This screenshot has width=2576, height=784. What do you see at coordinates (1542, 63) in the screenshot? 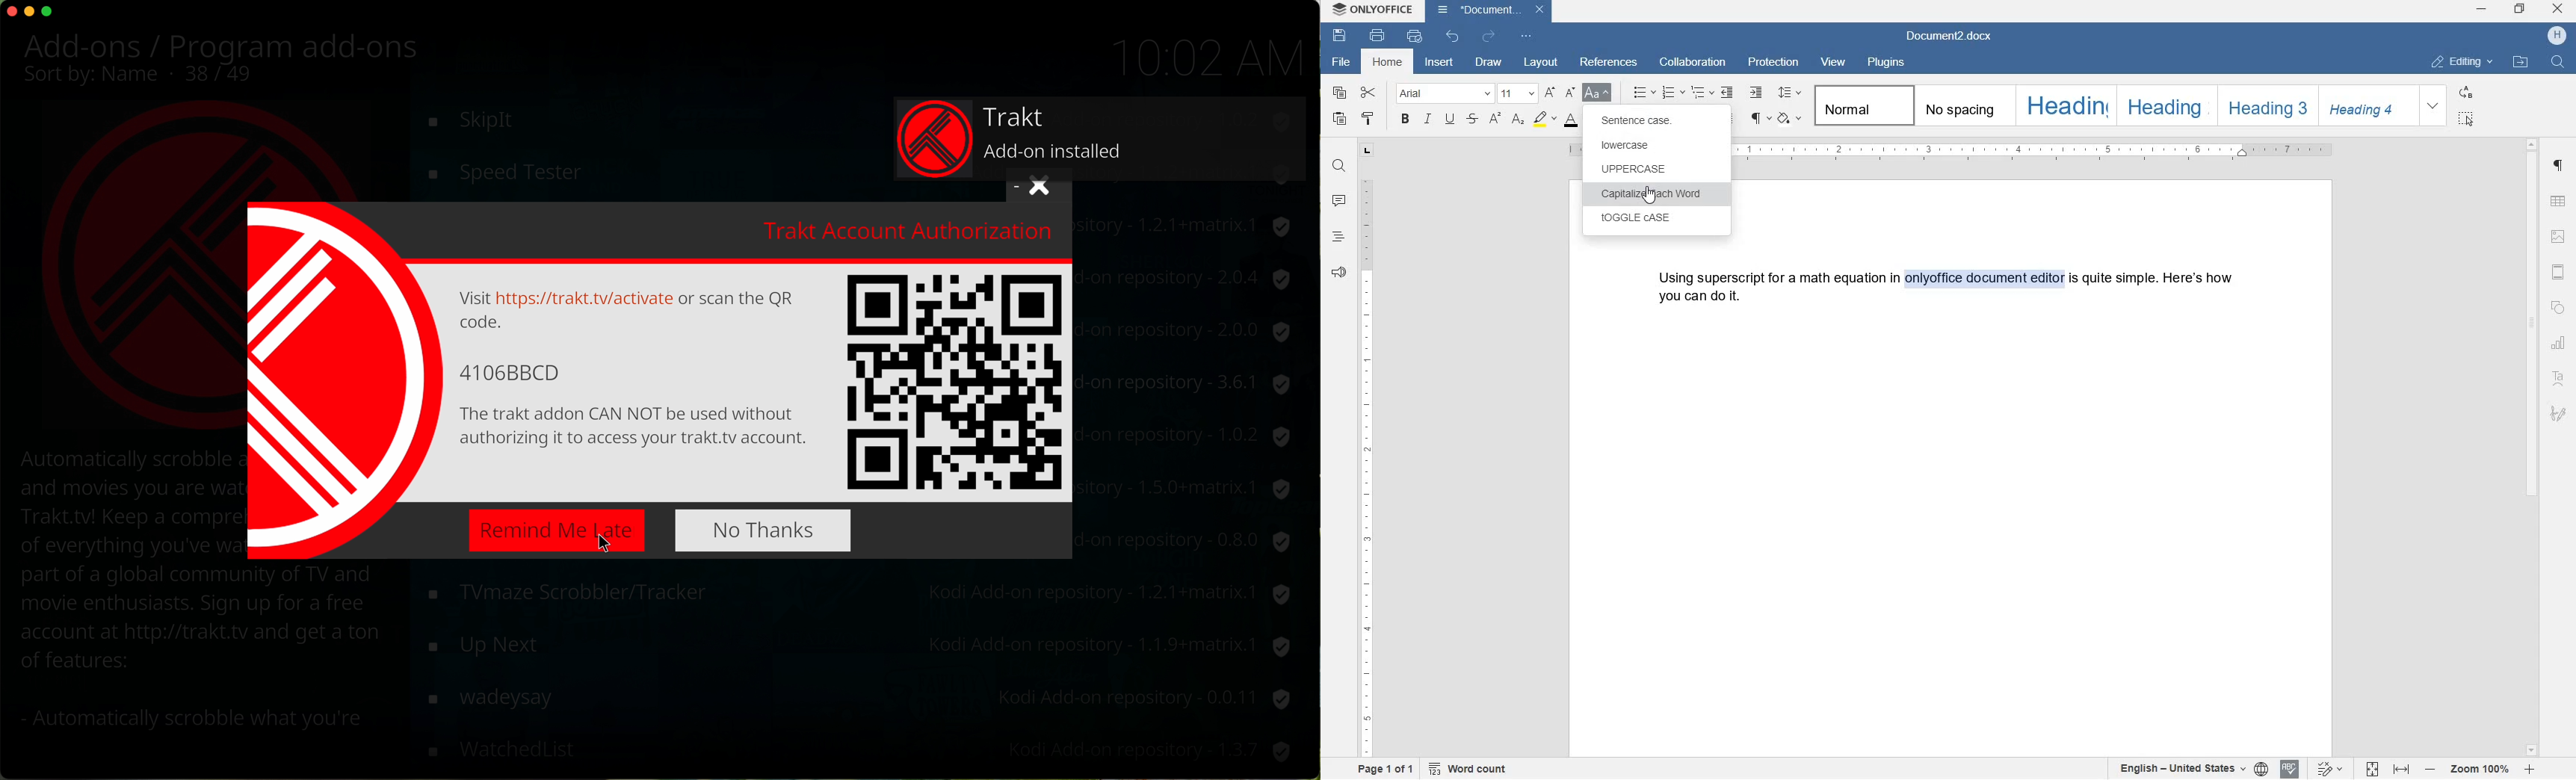
I see `layout` at bounding box center [1542, 63].